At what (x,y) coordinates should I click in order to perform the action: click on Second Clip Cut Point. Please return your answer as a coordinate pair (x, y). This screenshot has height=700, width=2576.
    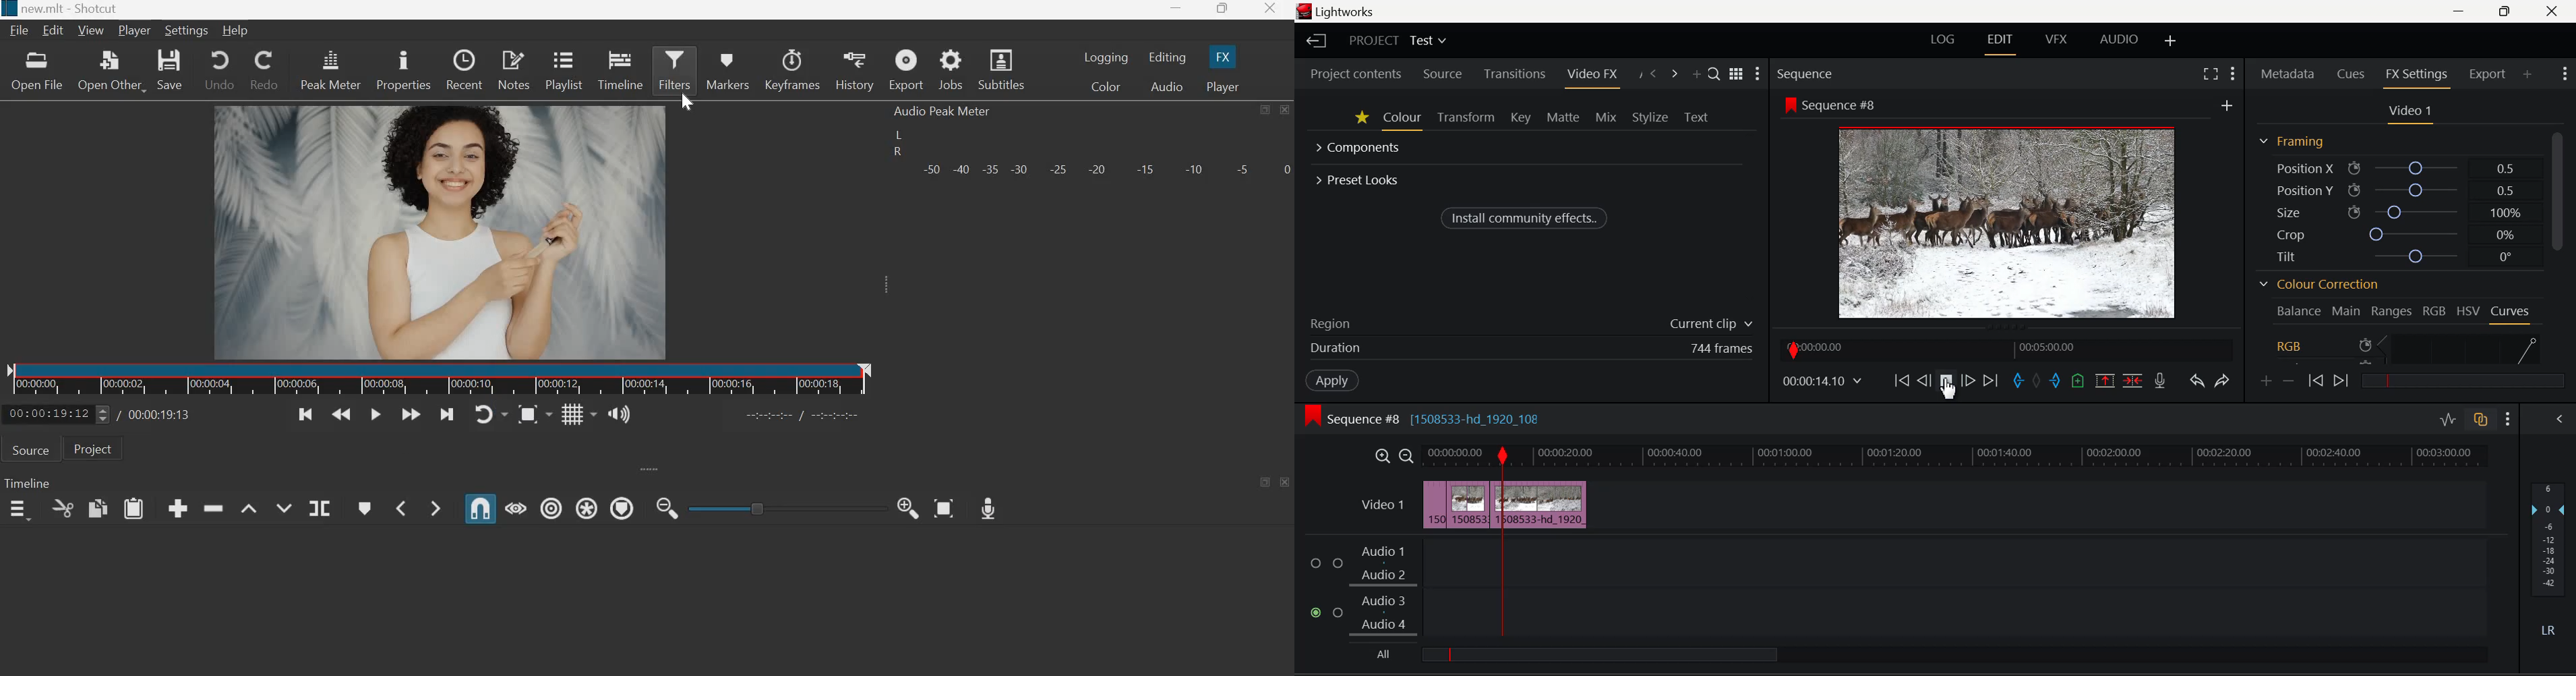
    Looking at the image, I should click on (1495, 542).